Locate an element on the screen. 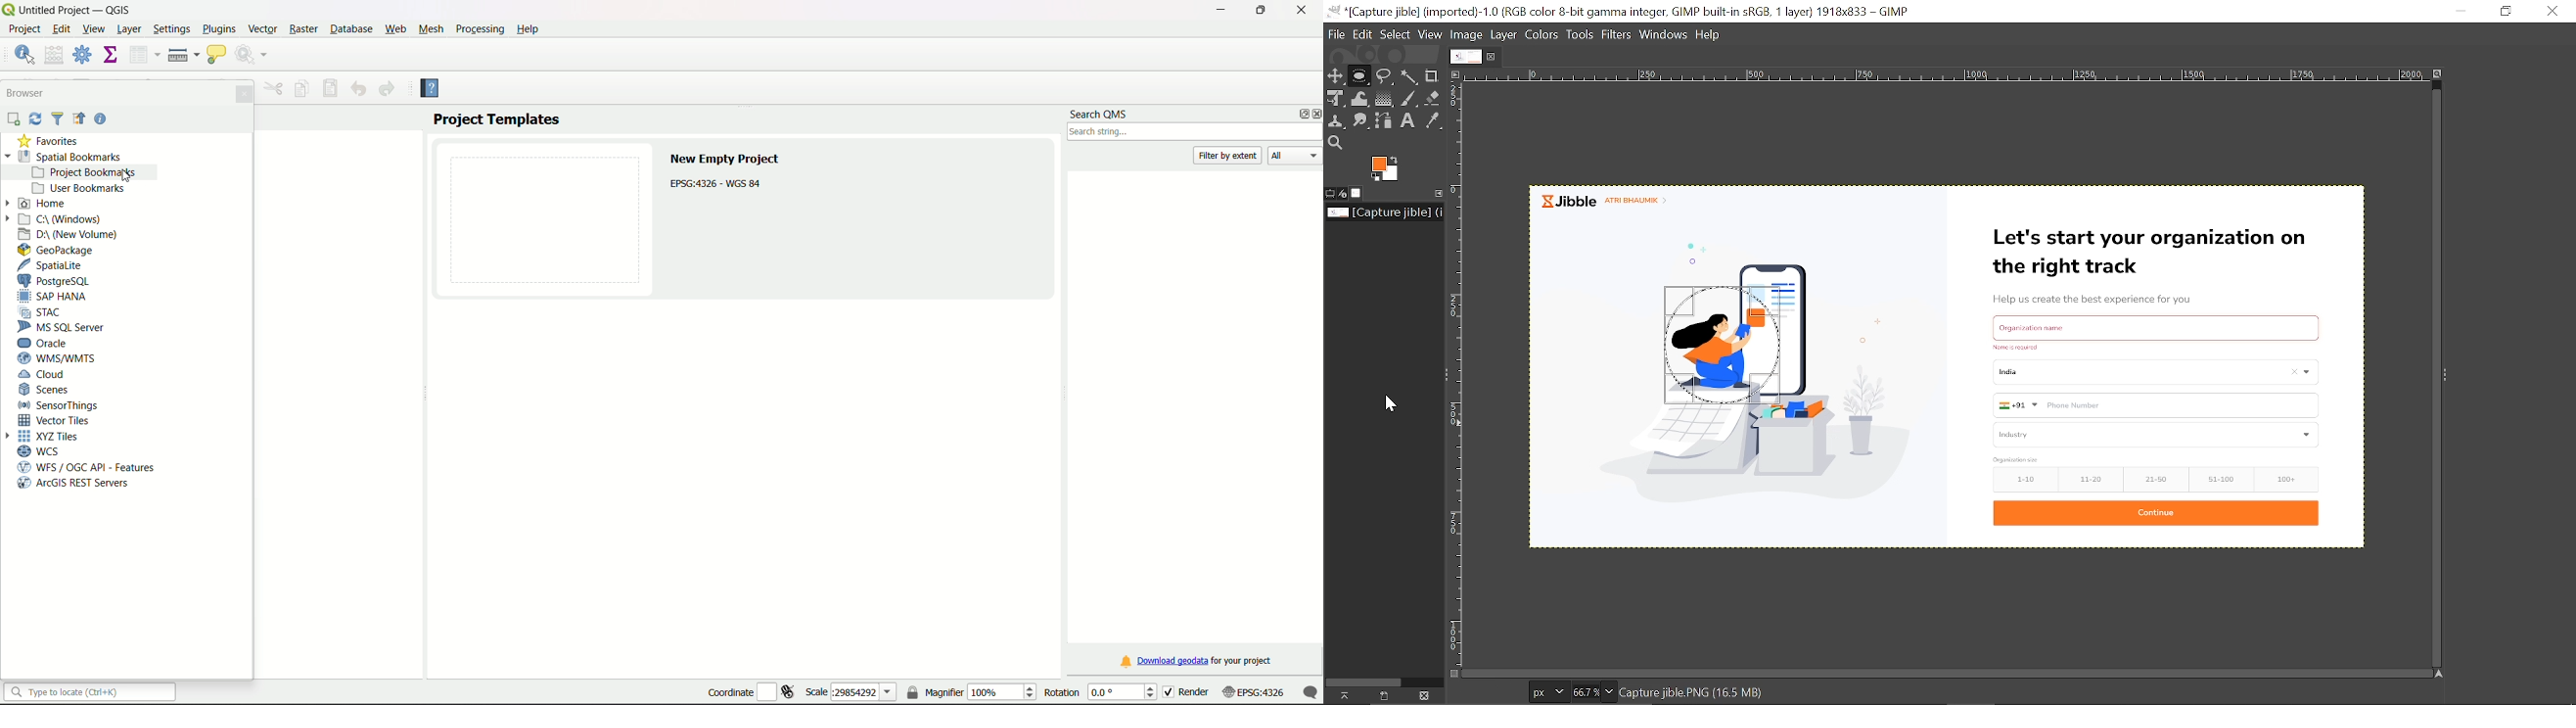  Layer is located at coordinates (130, 30).